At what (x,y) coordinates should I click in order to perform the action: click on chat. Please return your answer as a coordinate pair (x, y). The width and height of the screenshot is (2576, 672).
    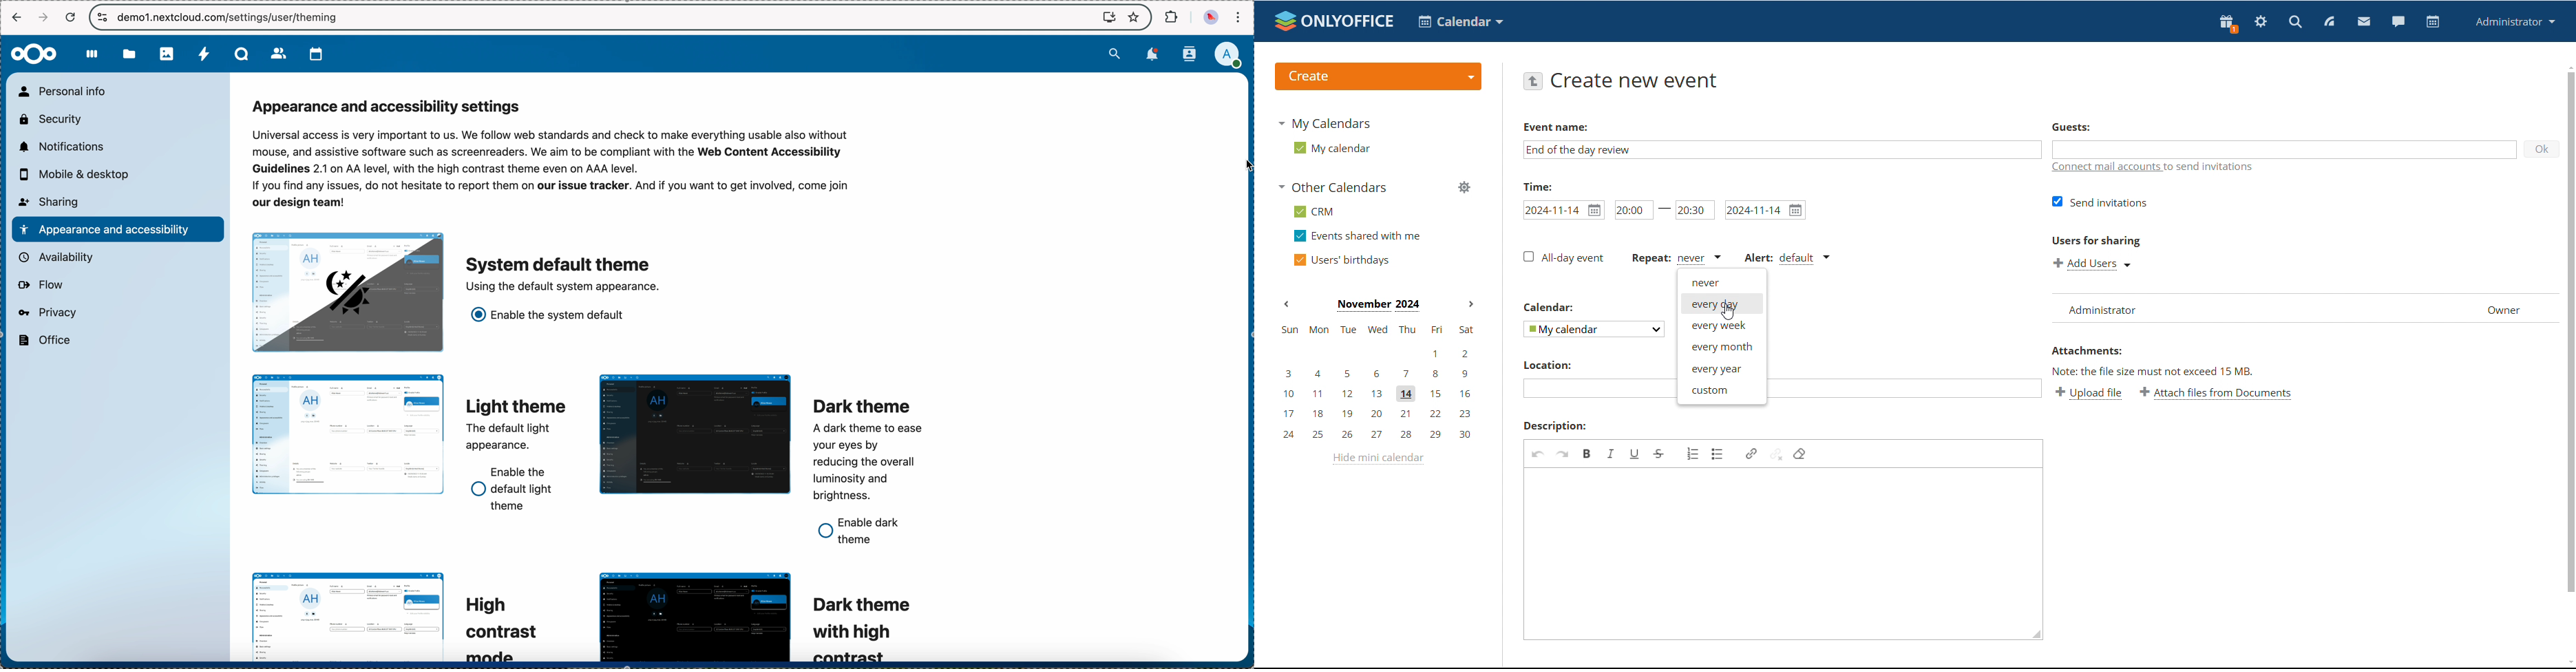
    Looking at the image, I should click on (2398, 22).